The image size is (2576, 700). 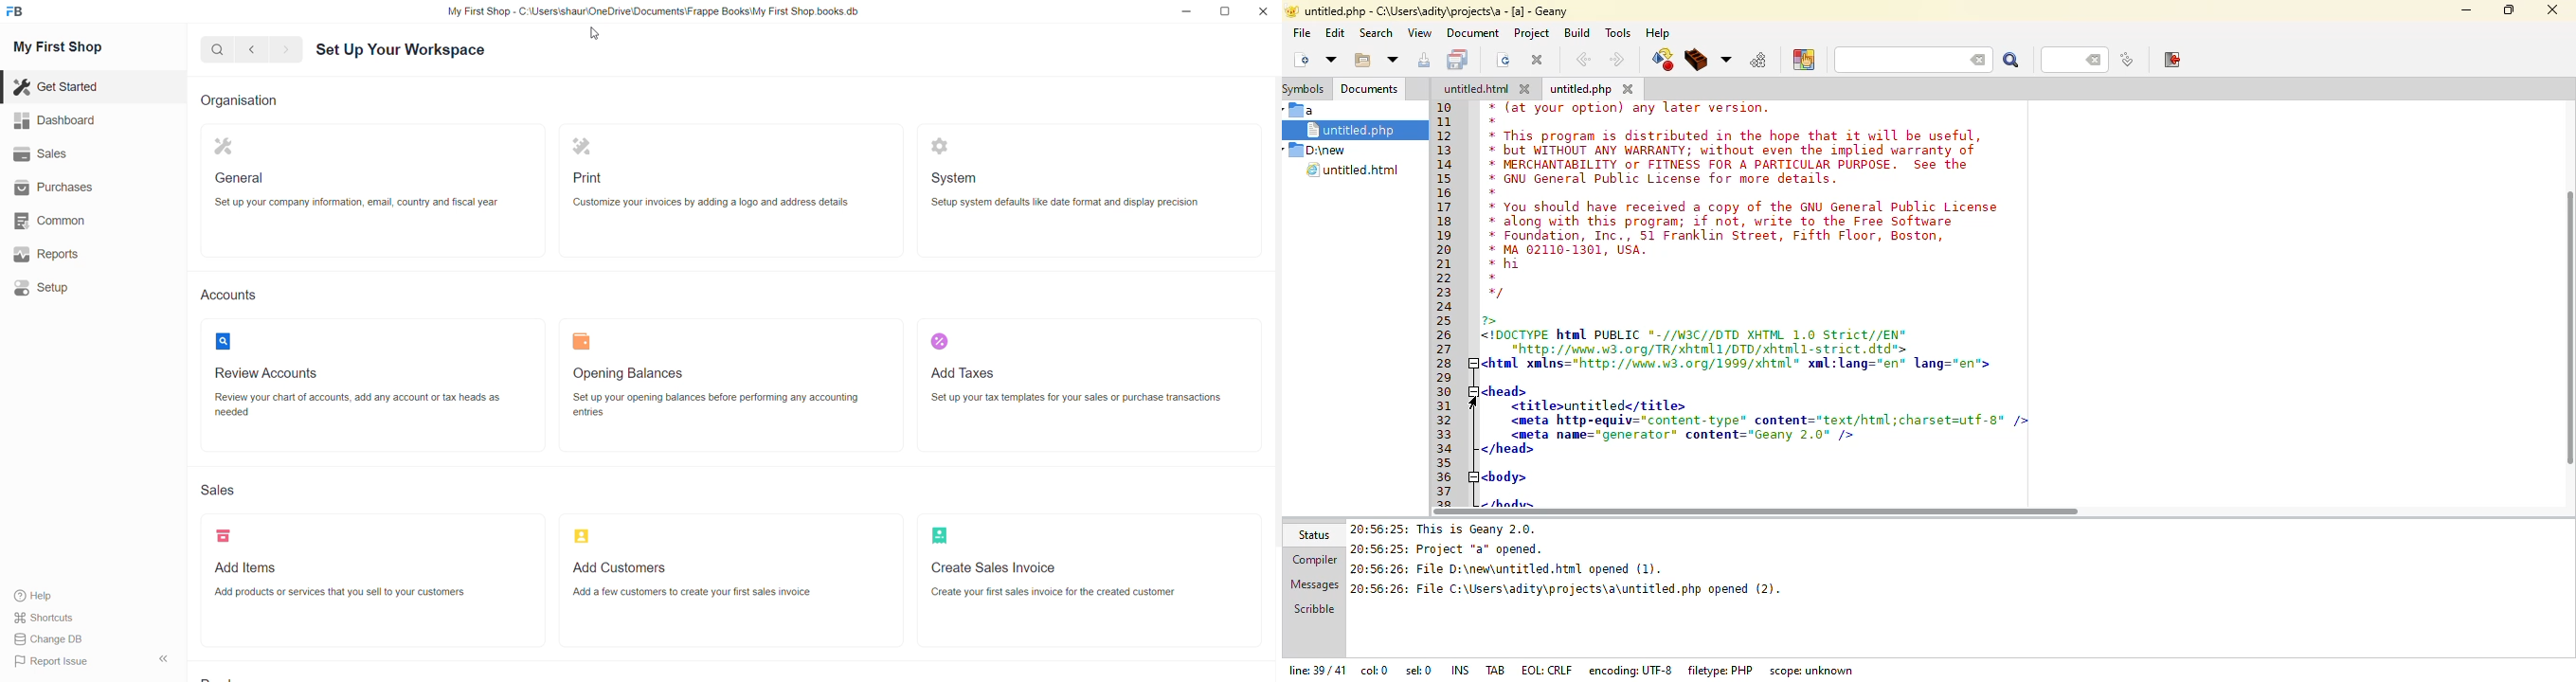 I want to click on Get Started, so click(x=66, y=86).